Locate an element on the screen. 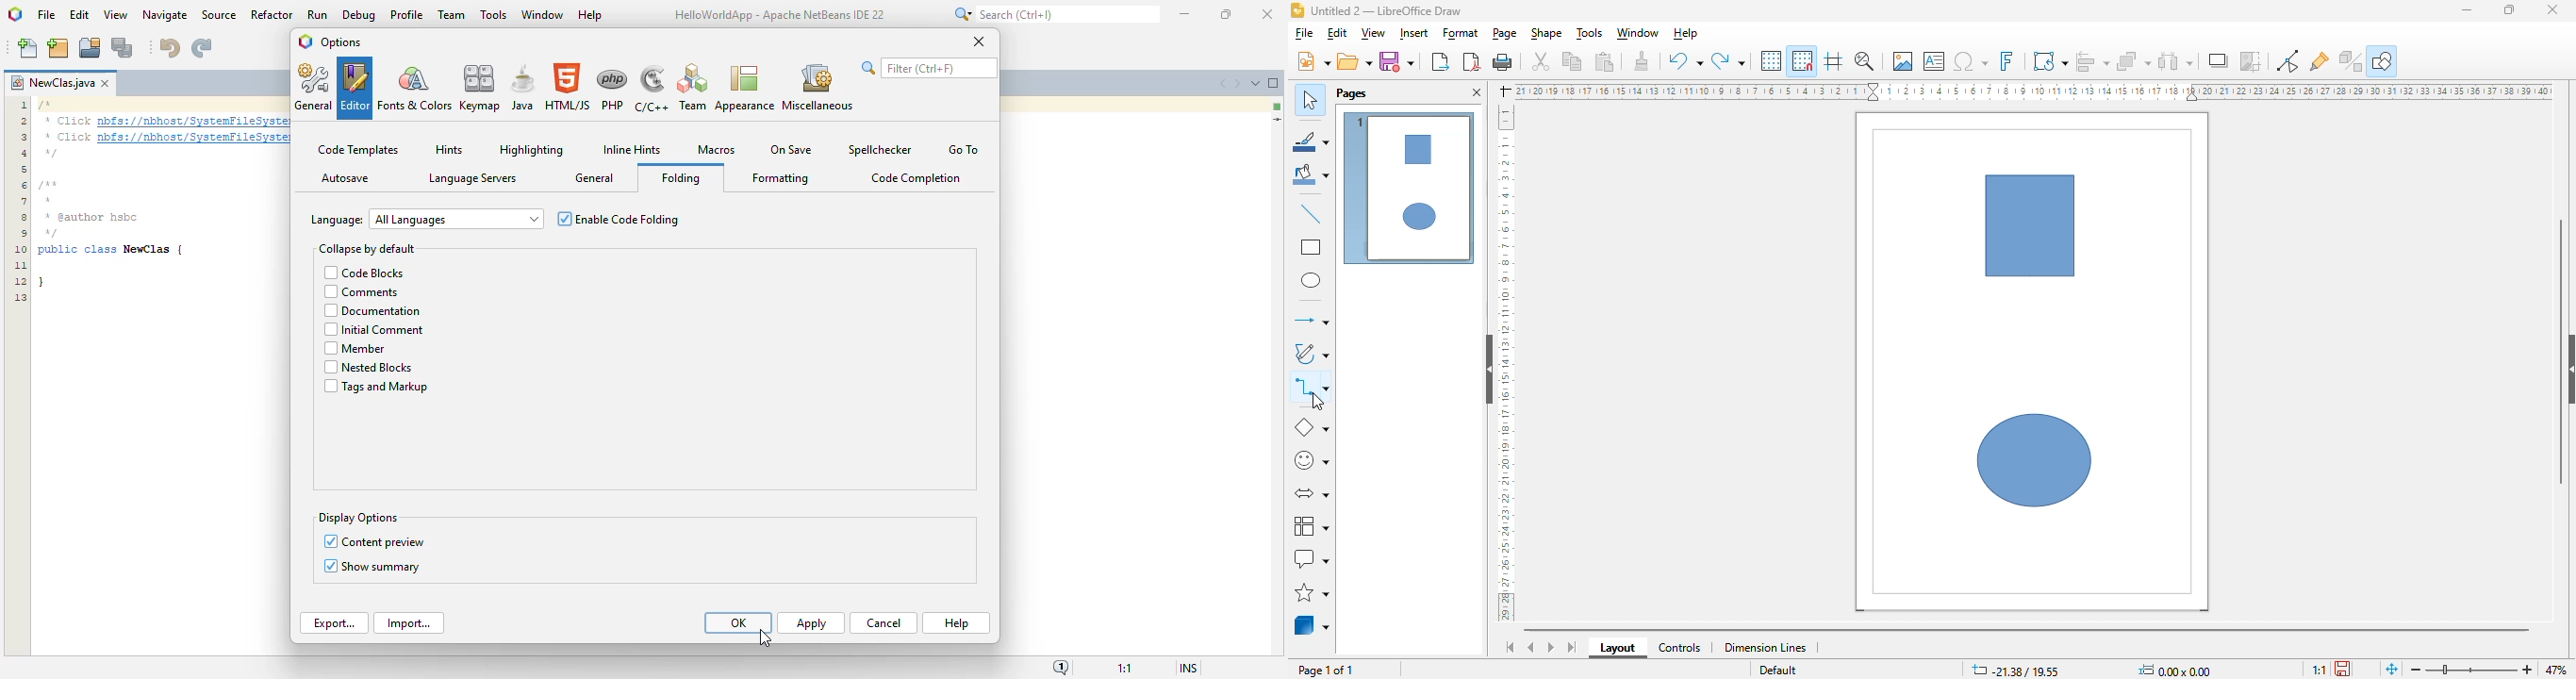 Image resolution: width=2576 pixels, height=700 pixels. snap to grid is located at coordinates (1803, 60).